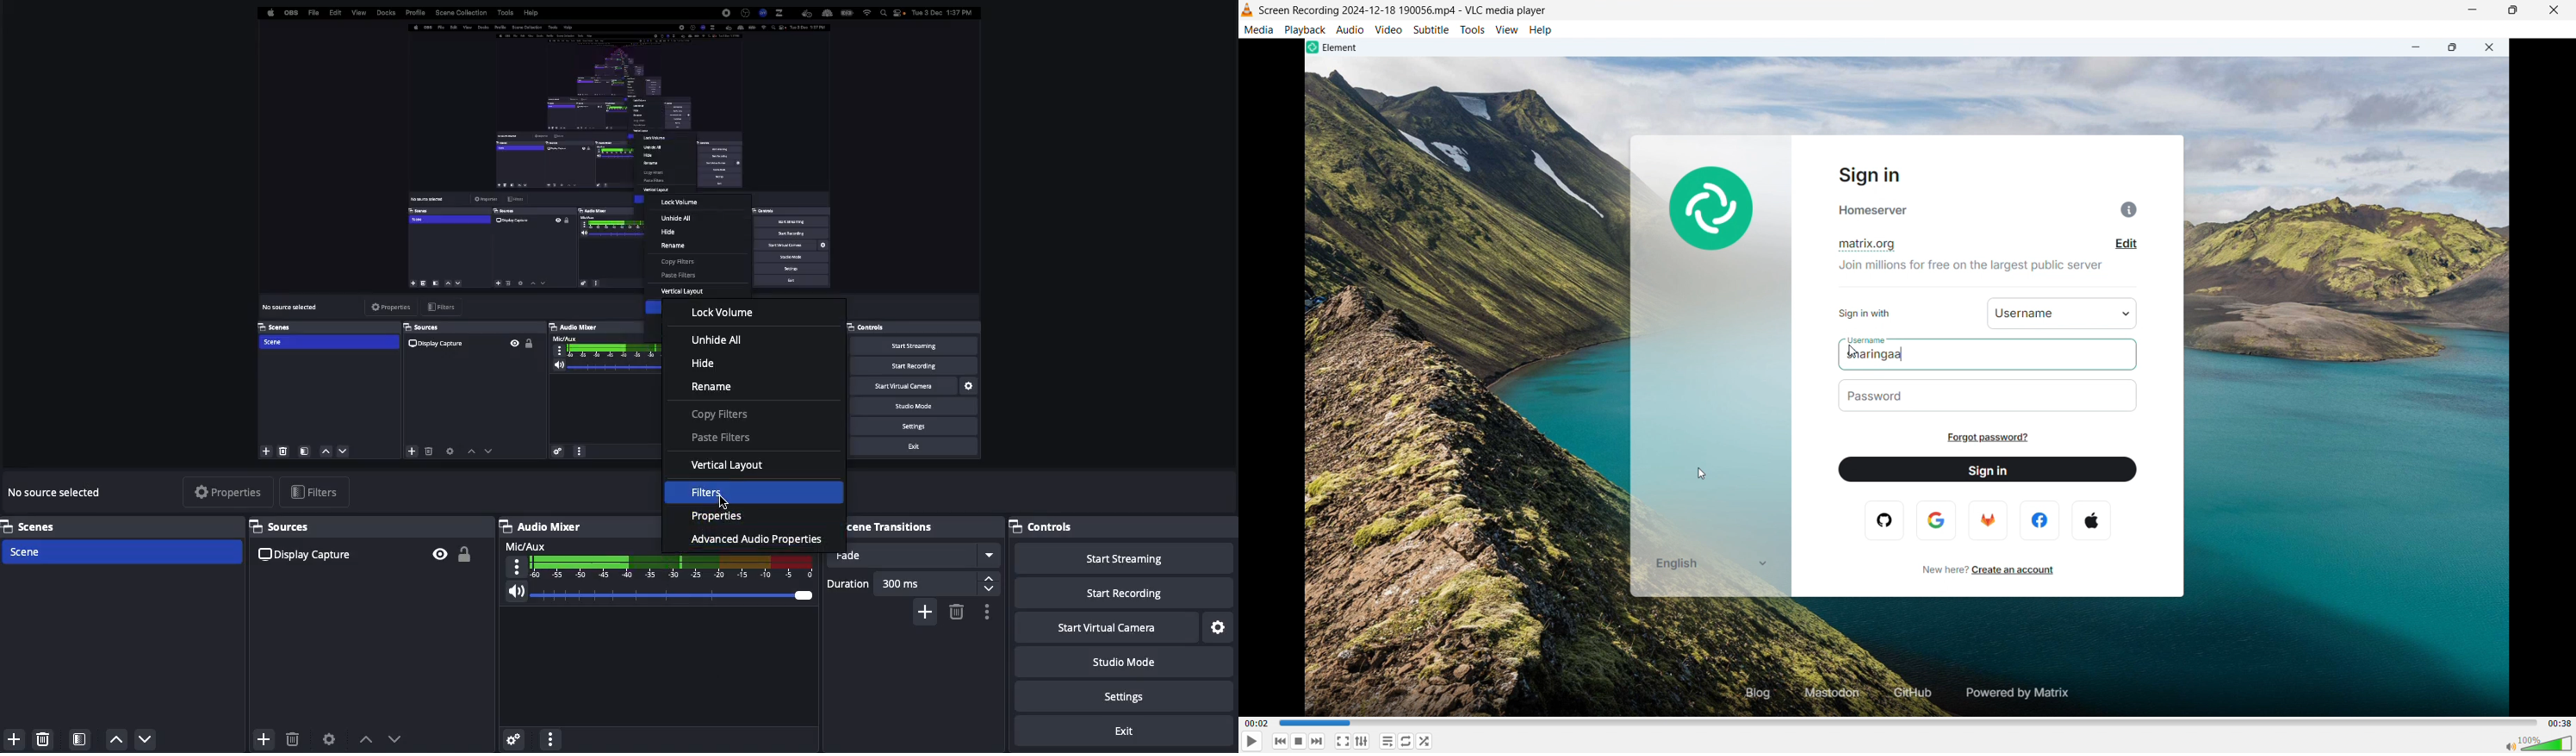  Describe the element at coordinates (320, 492) in the screenshot. I see `Filters` at that location.